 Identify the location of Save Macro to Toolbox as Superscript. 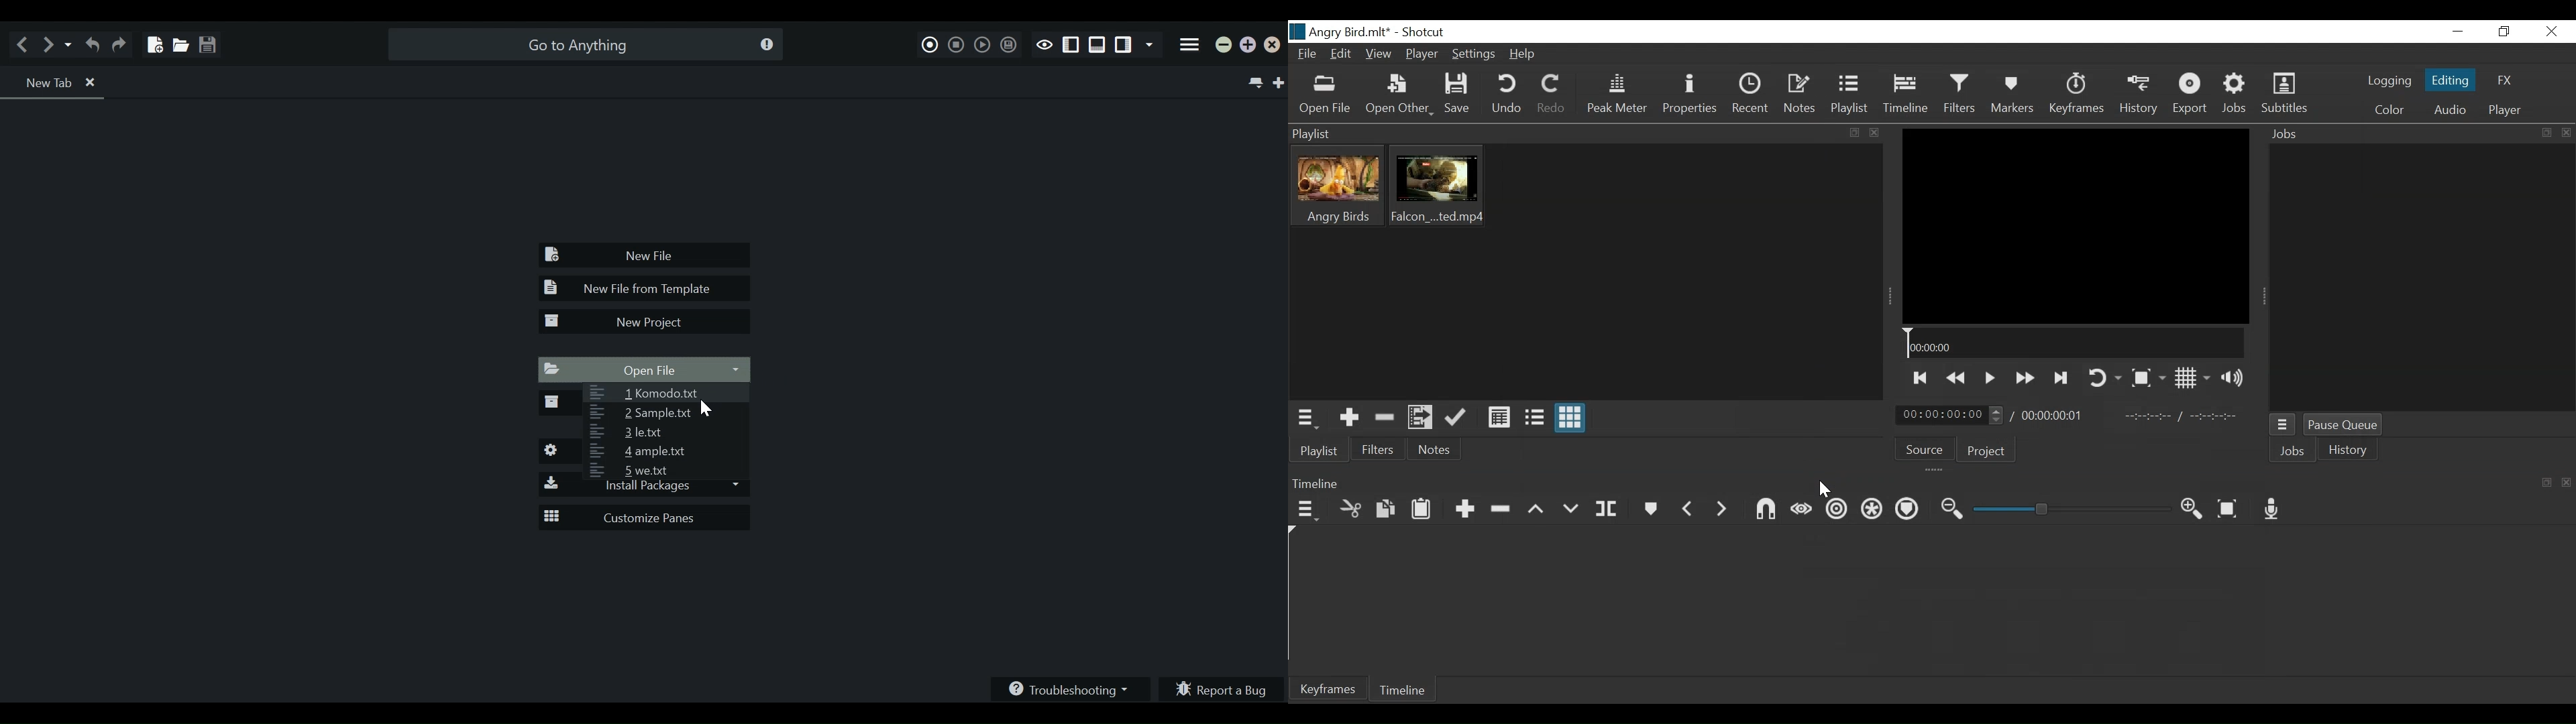
(1007, 45).